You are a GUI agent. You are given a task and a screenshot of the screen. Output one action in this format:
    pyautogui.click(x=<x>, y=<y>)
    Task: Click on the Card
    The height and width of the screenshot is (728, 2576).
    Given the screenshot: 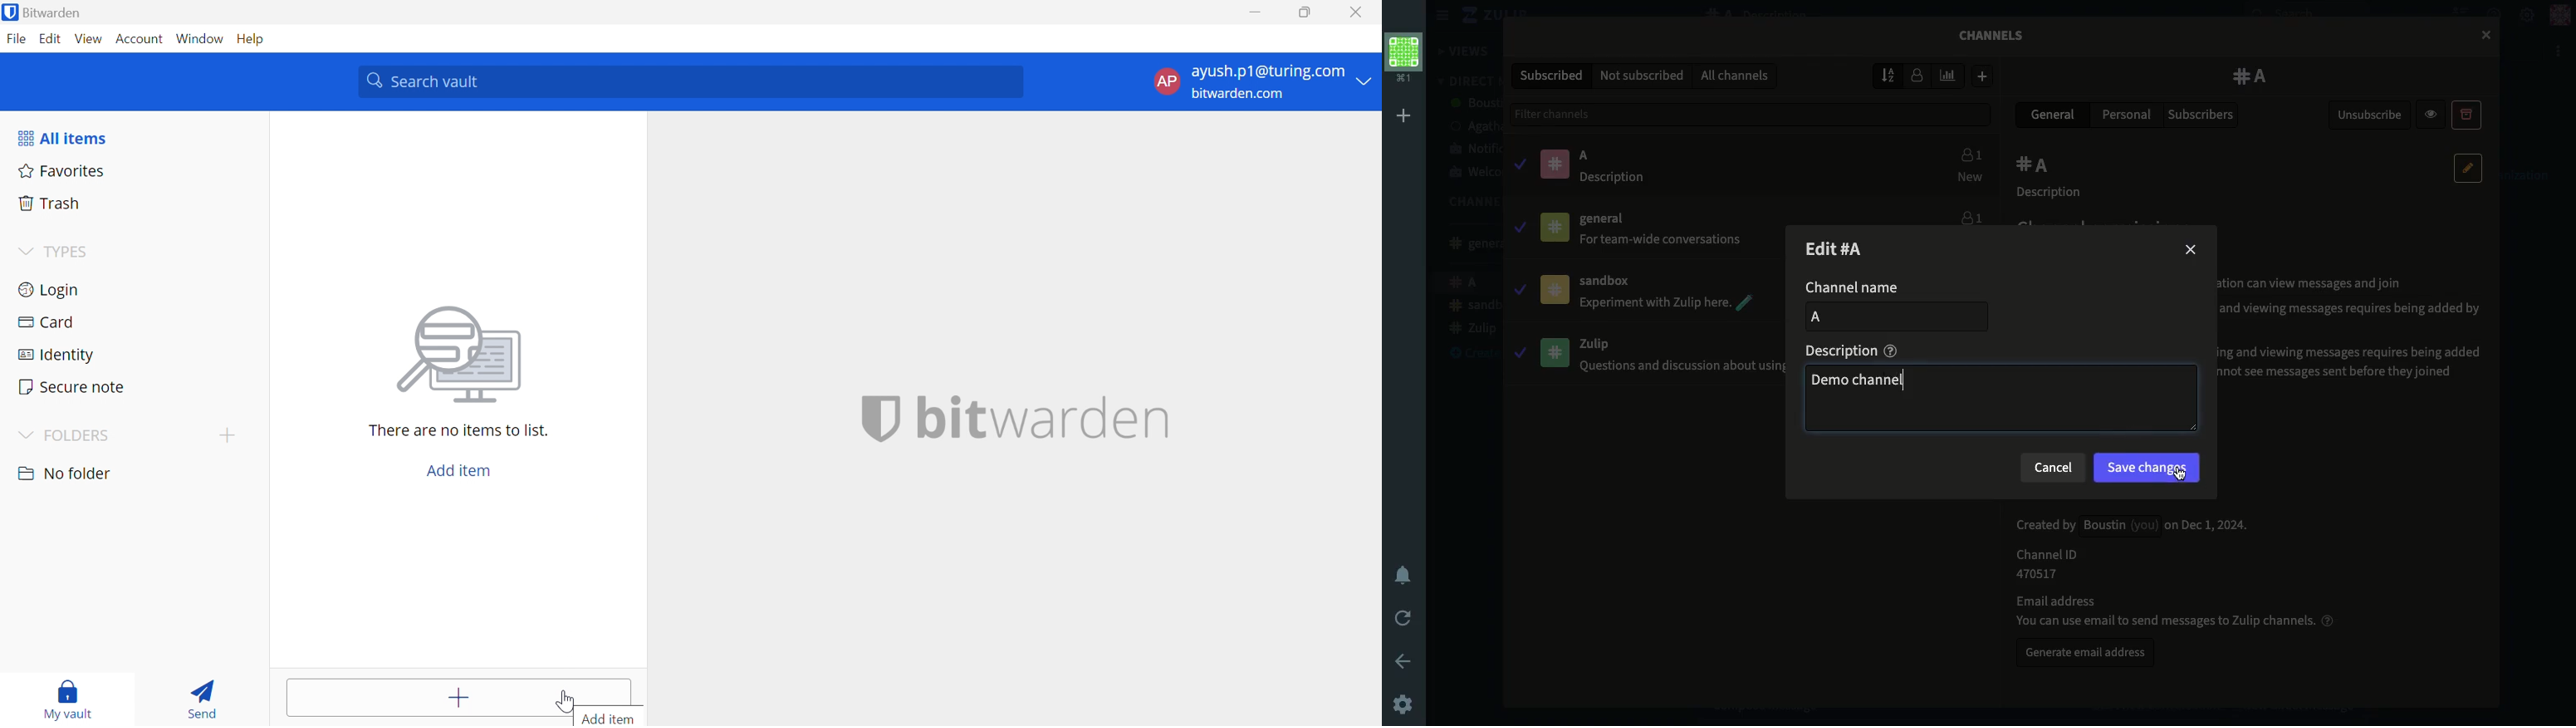 What is the action you would take?
    pyautogui.click(x=45, y=322)
    